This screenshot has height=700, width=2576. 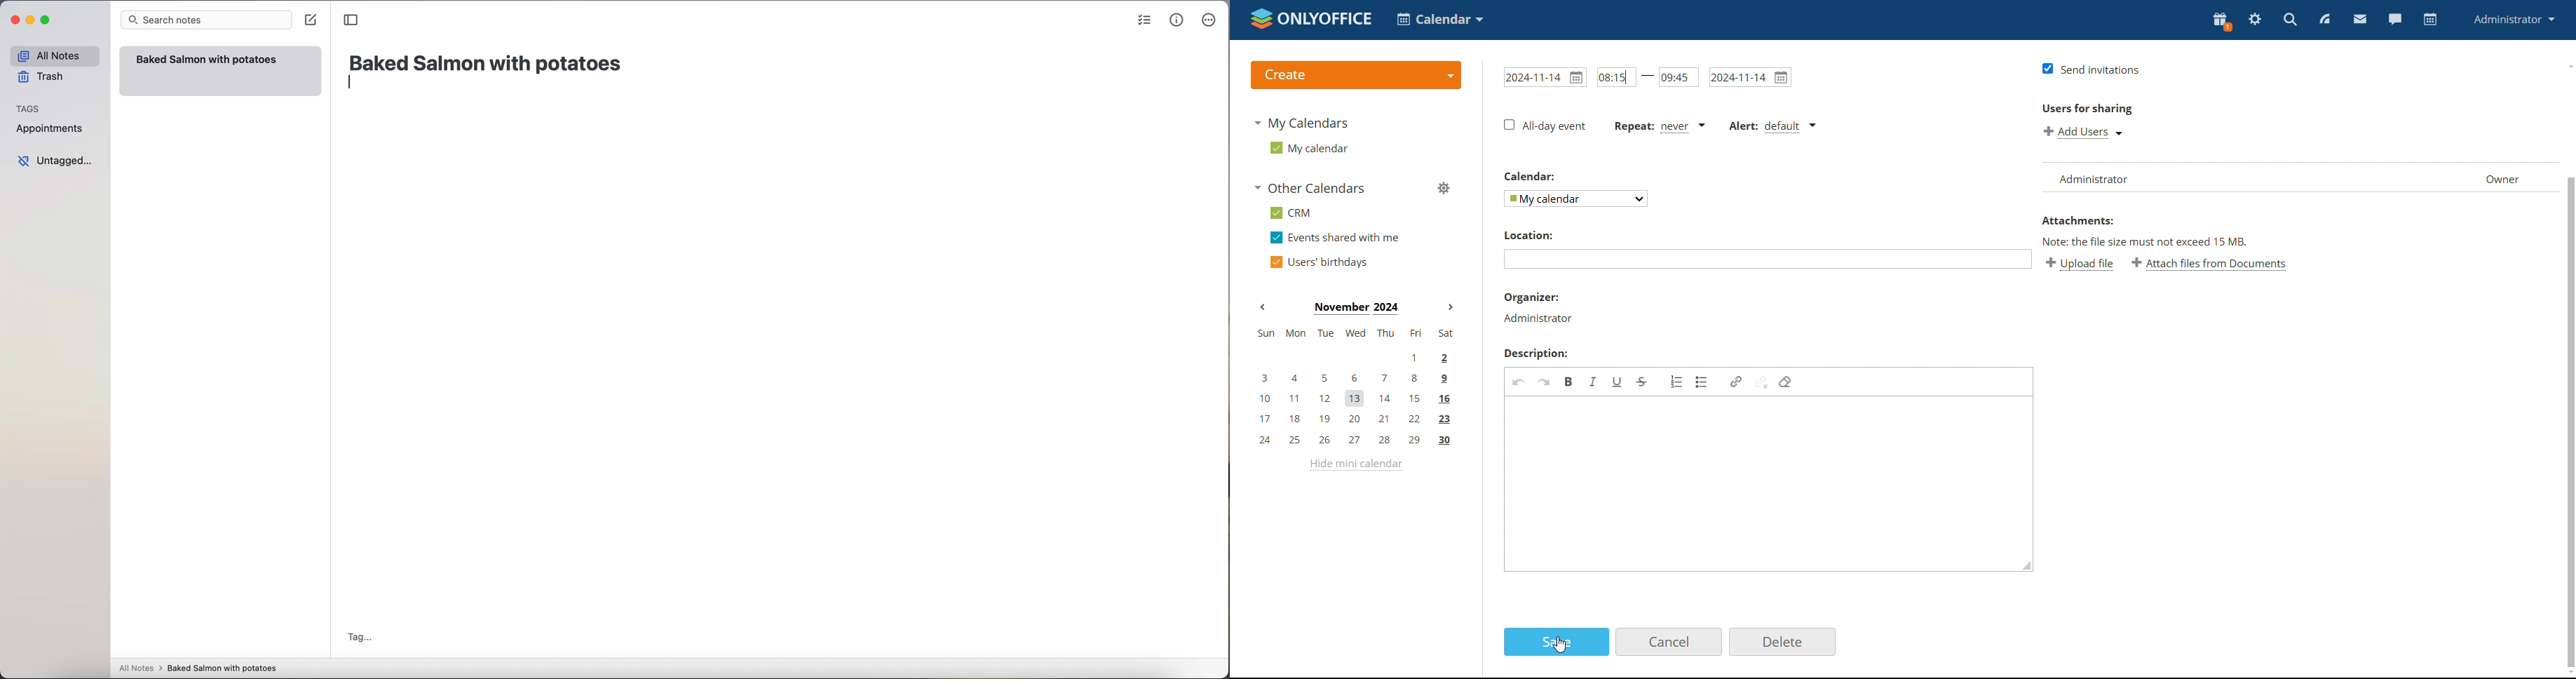 I want to click on 10, 11, 12, 13, 14, 15, 16, so click(x=1362, y=396).